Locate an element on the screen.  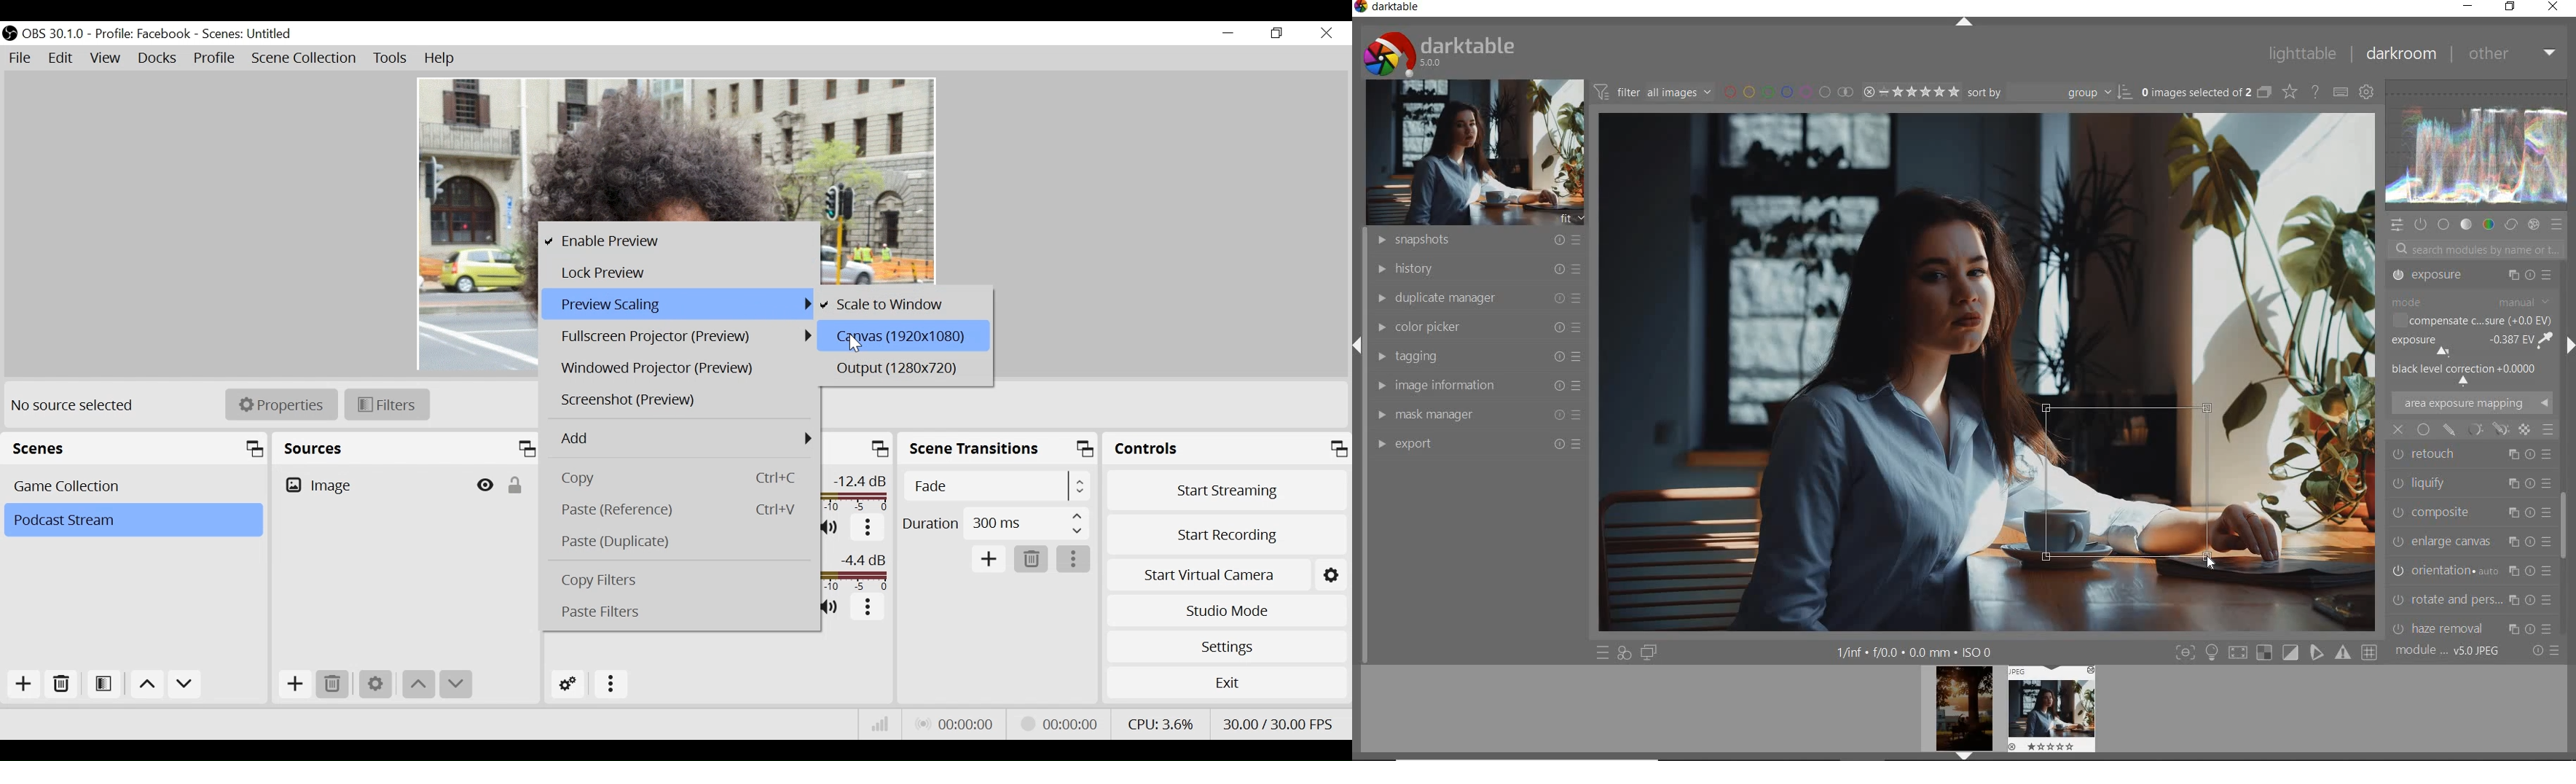
Start Virtual Camera is located at coordinates (1228, 574).